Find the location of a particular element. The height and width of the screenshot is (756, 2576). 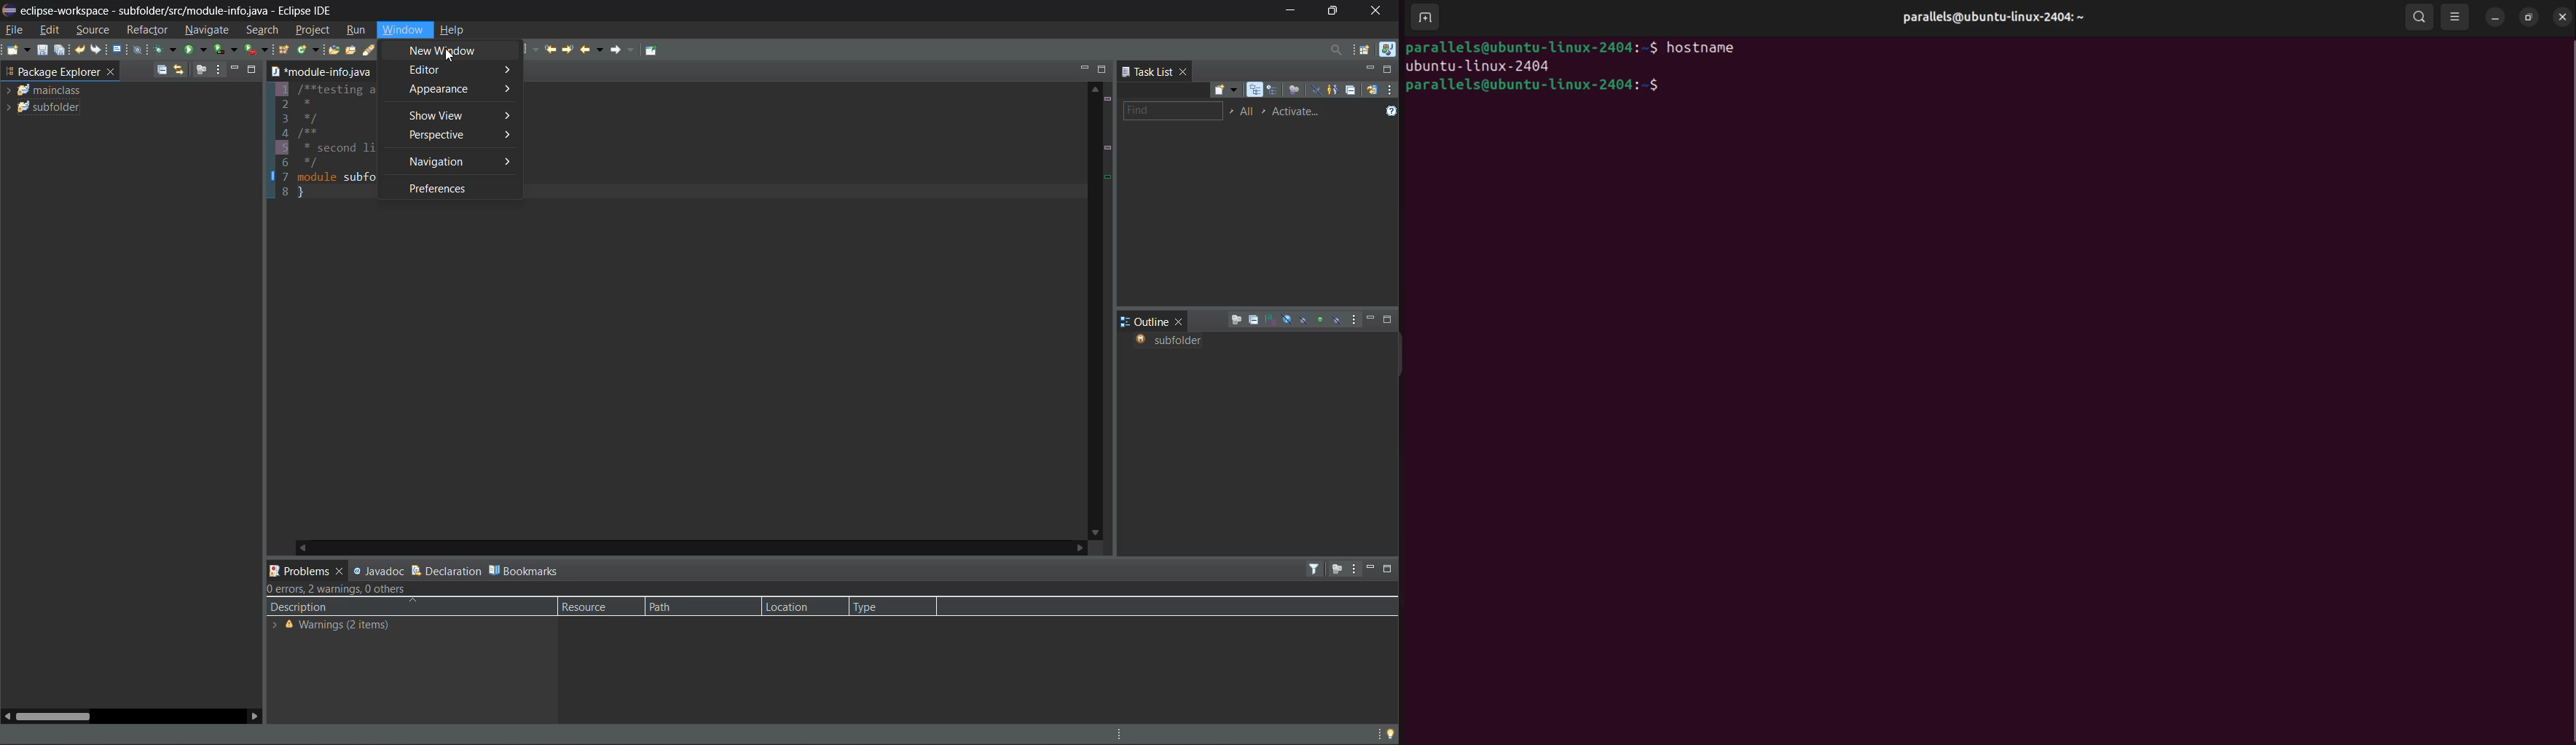

navigate is located at coordinates (208, 31).